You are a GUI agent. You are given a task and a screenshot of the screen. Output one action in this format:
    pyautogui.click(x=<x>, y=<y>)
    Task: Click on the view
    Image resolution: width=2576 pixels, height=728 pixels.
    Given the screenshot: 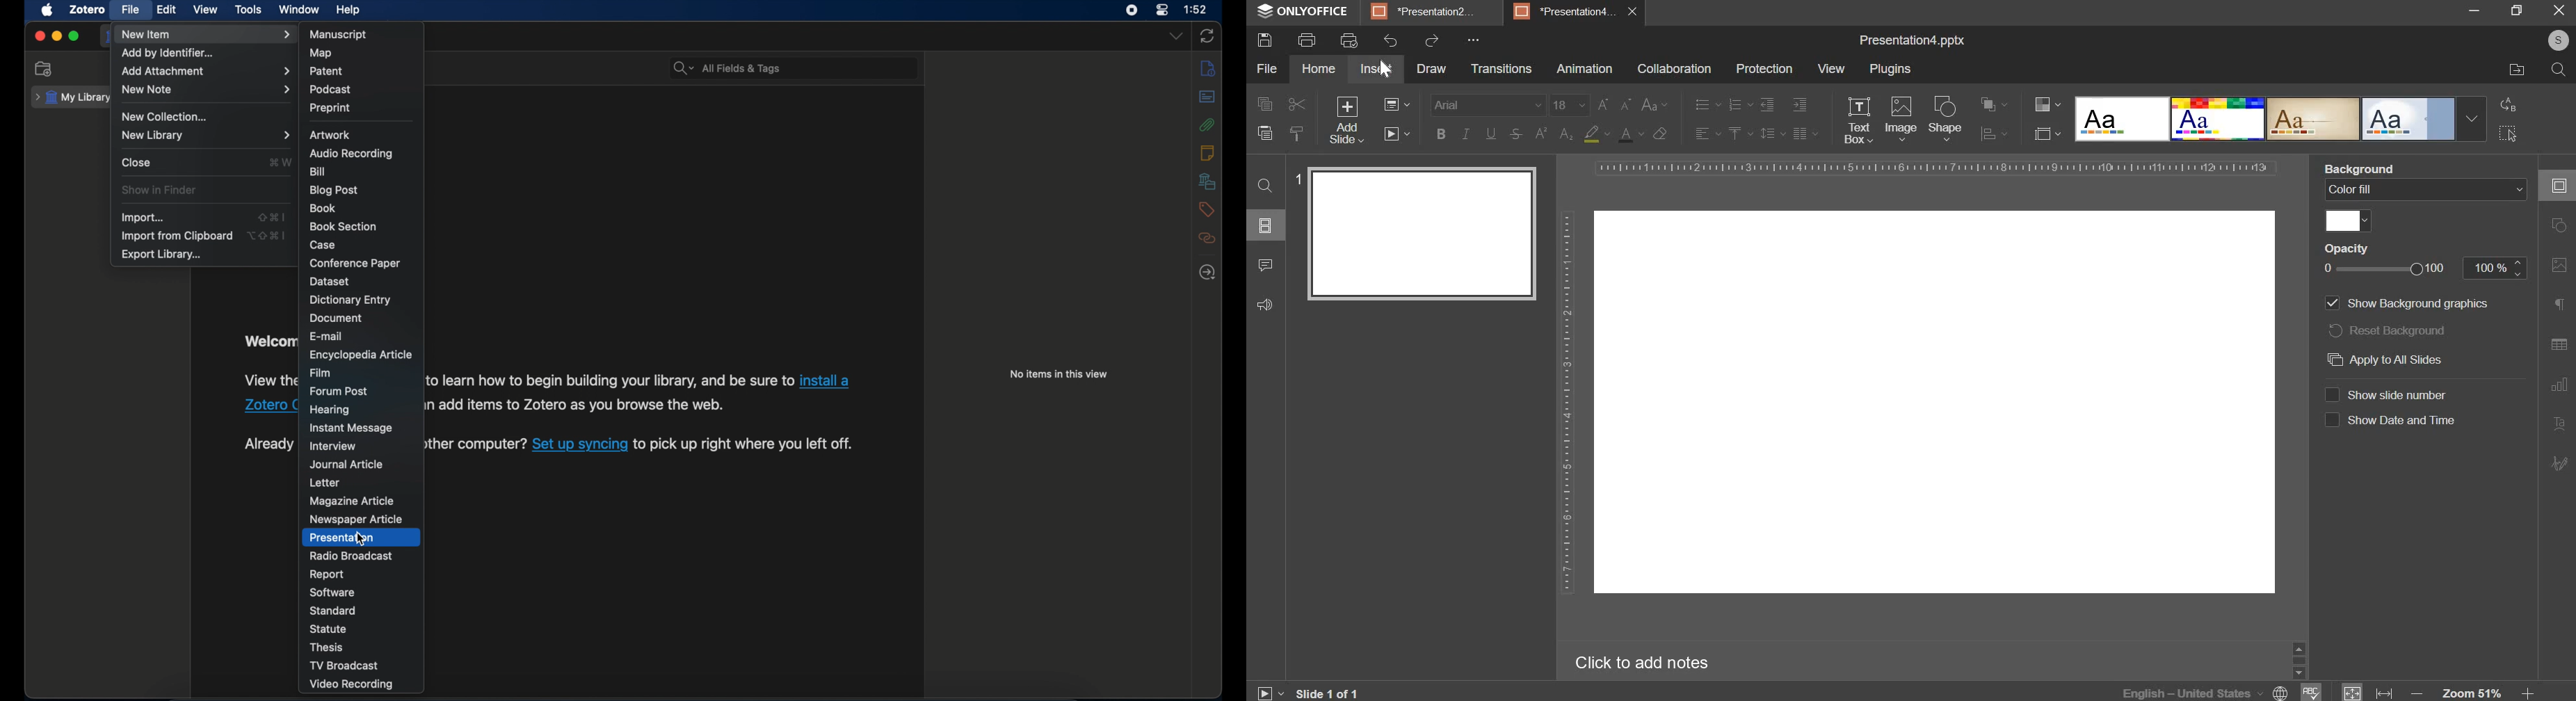 What is the action you would take?
    pyautogui.click(x=1833, y=68)
    